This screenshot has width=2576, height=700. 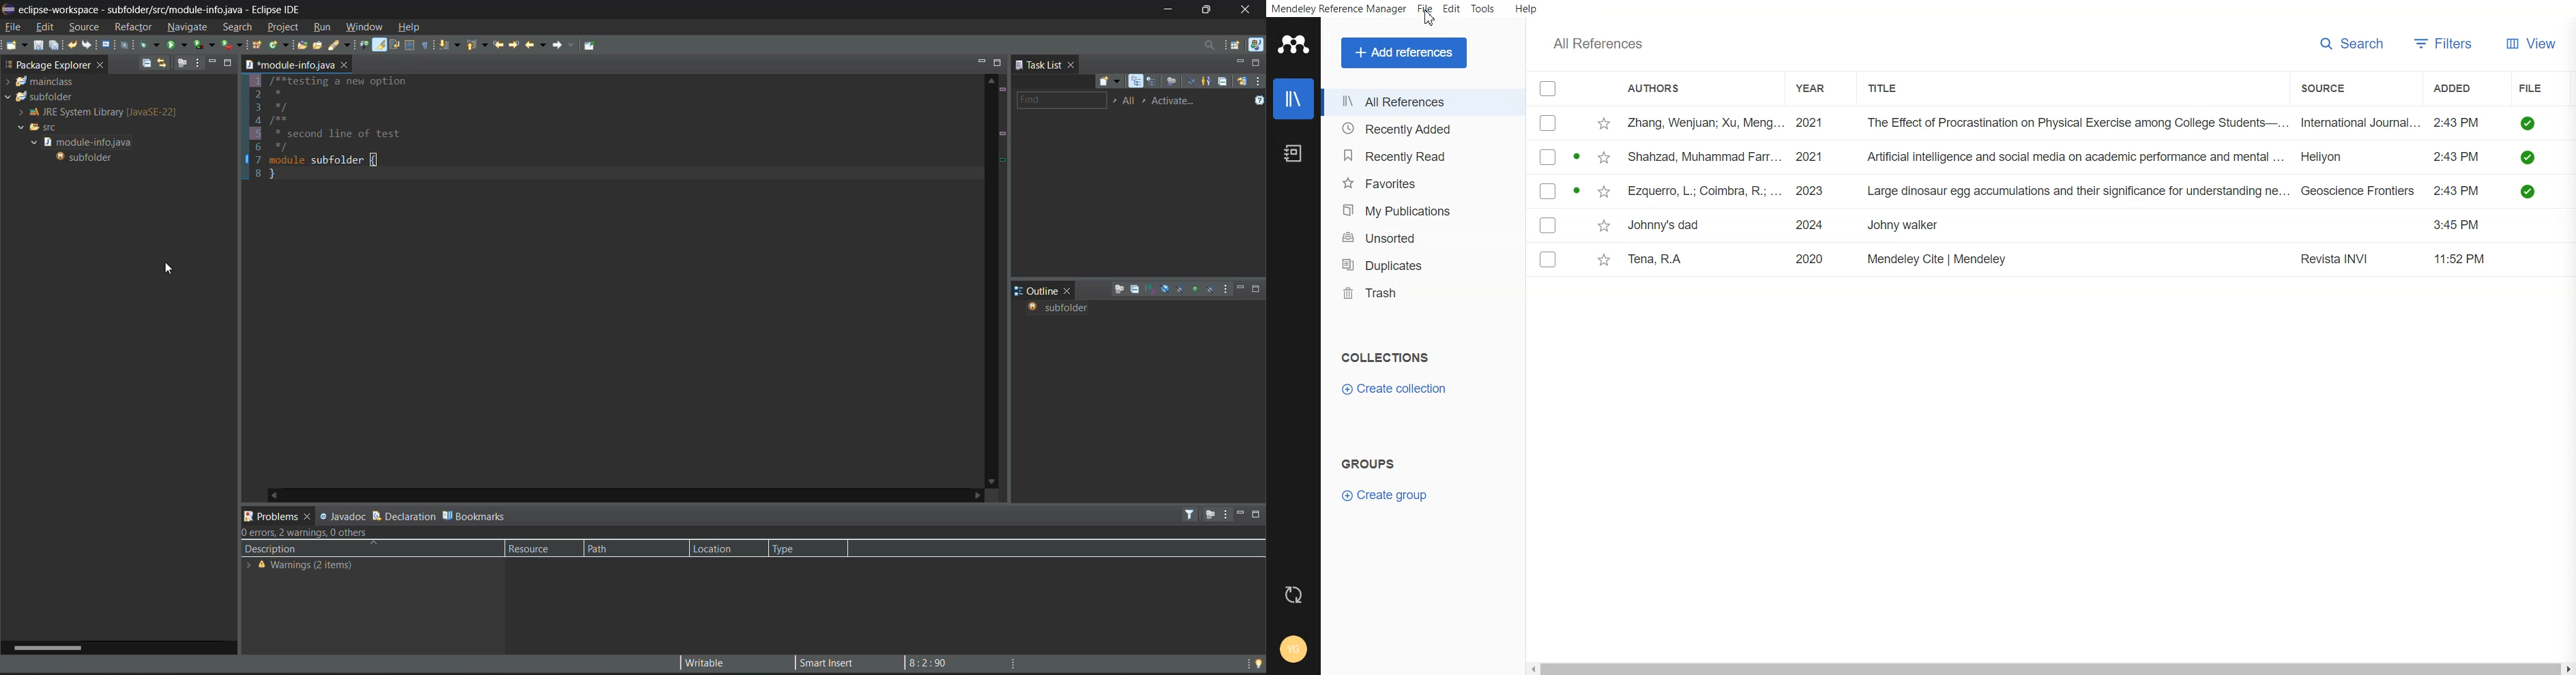 What do you see at coordinates (2358, 191) in the screenshot?
I see `Geoscience Frontiers` at bounding box center [2358, 191].